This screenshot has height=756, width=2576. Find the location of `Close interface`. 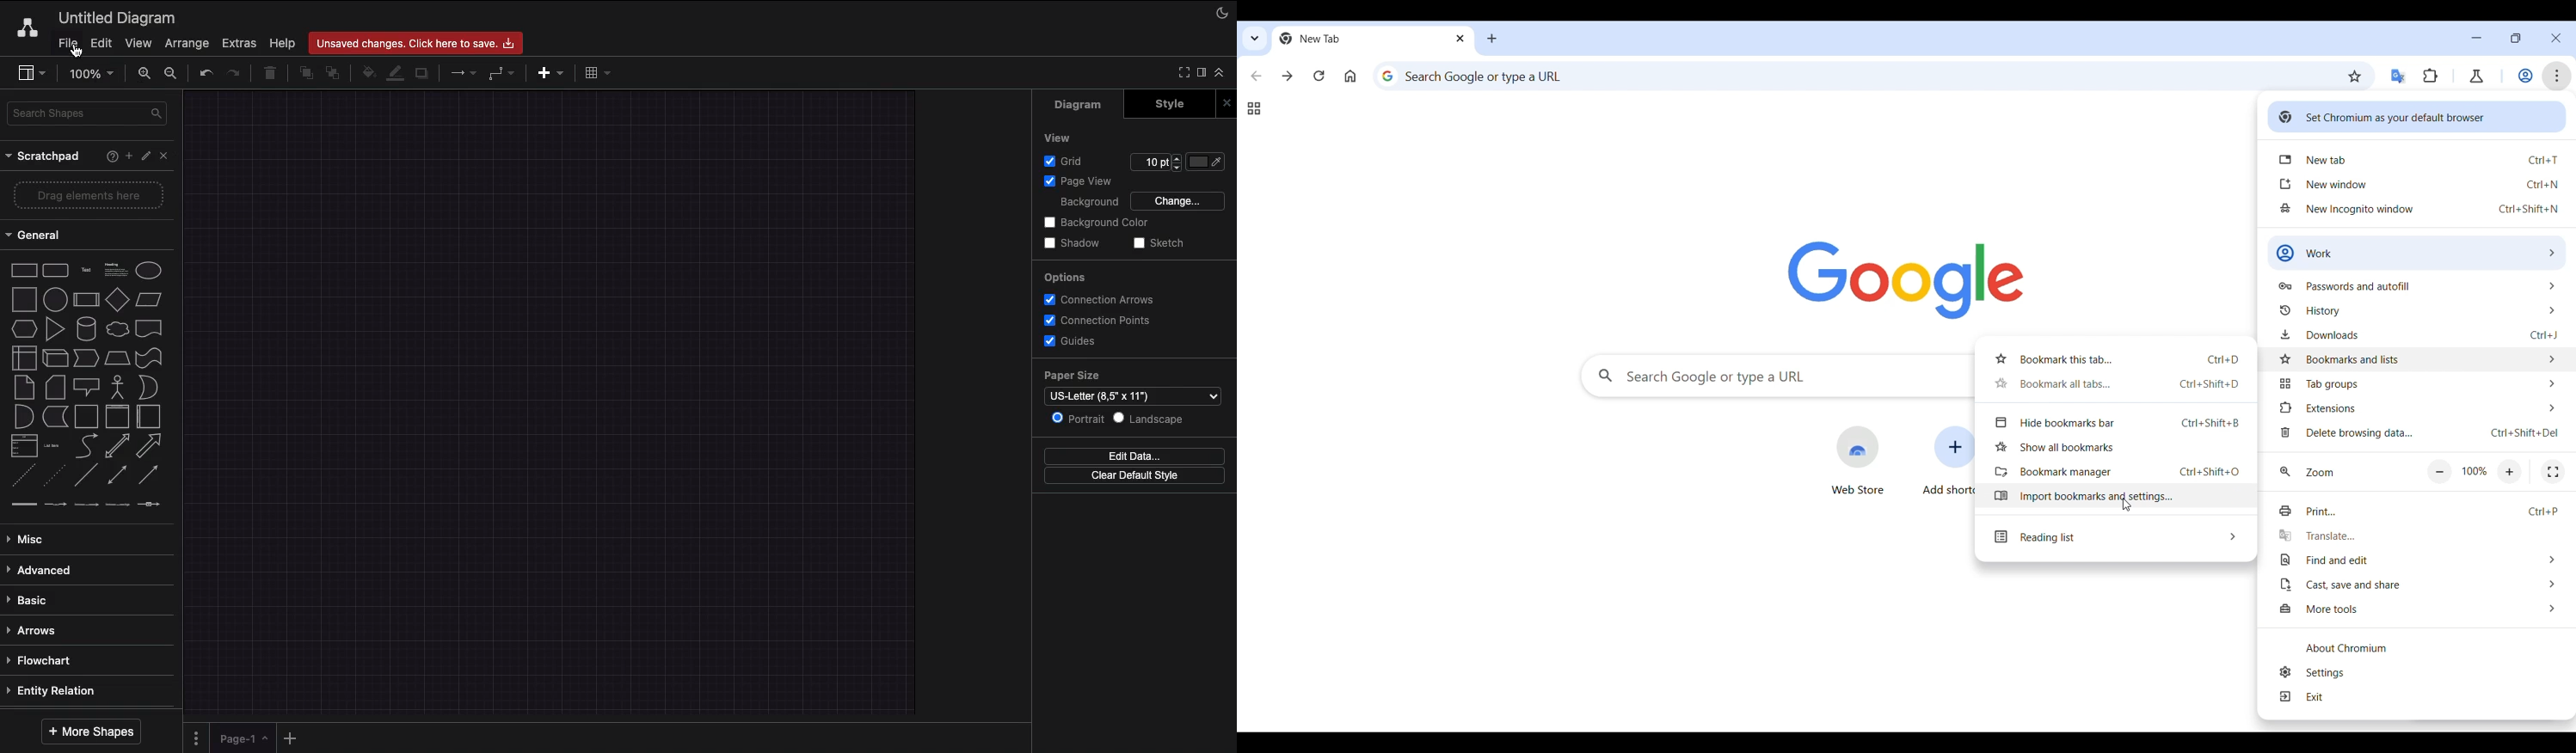

Close interface is located at coordinates (2557, 38).